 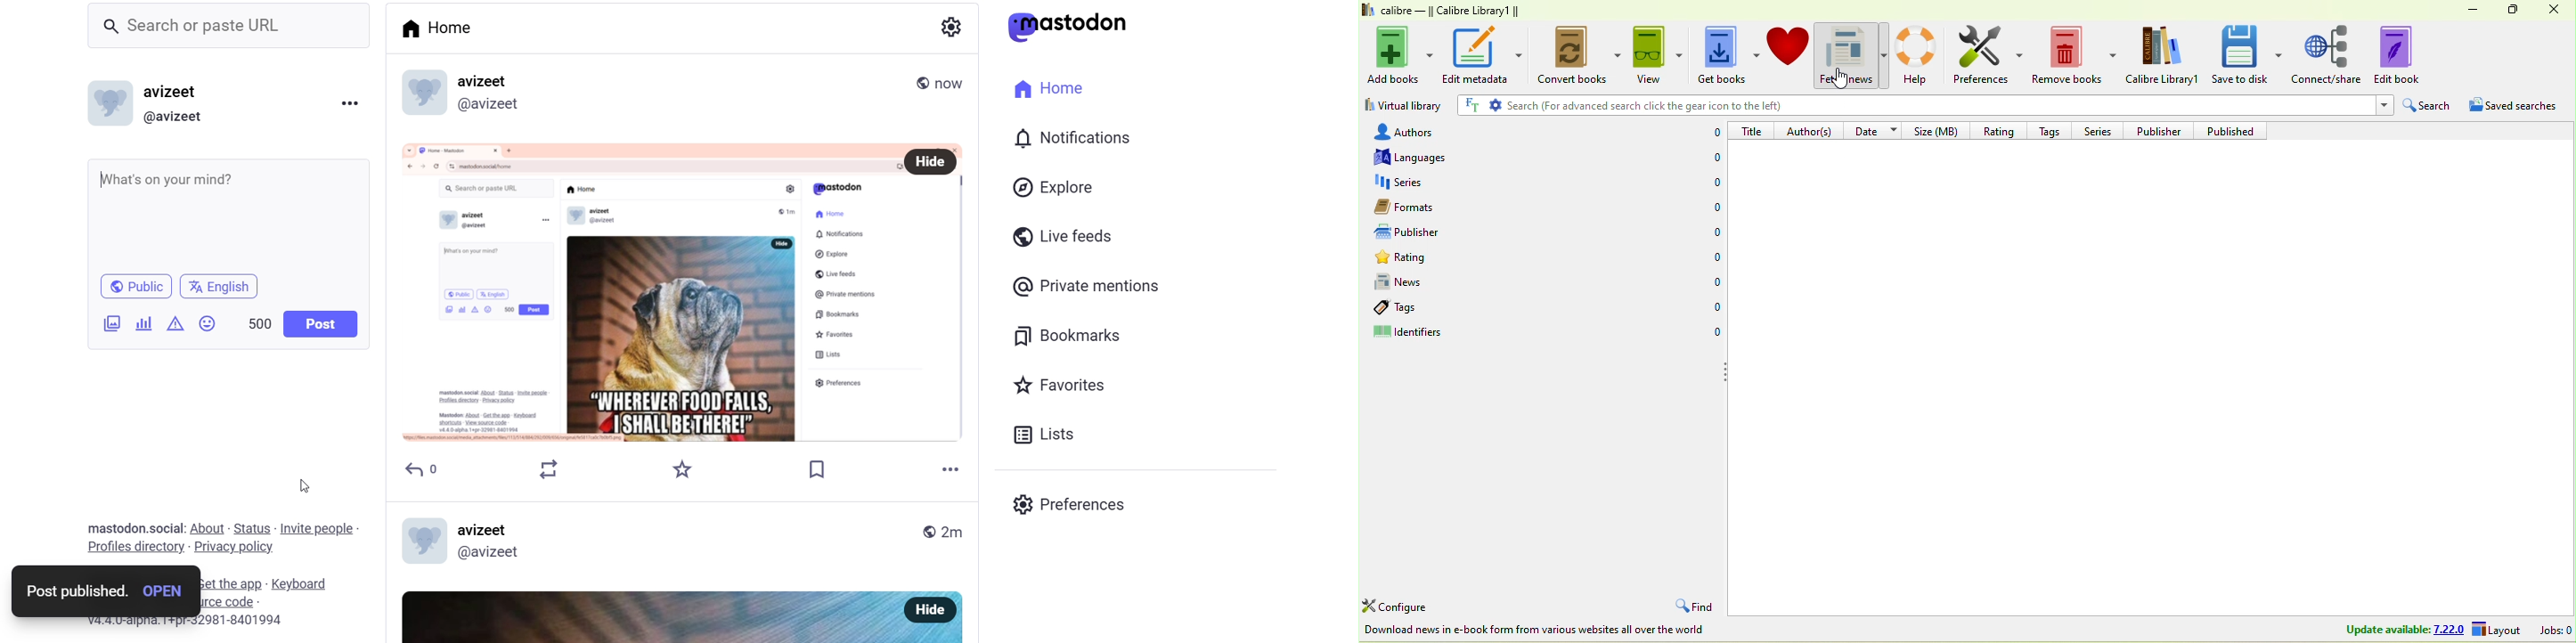 I want to click on bookmark, so click(x=1058, y=335).